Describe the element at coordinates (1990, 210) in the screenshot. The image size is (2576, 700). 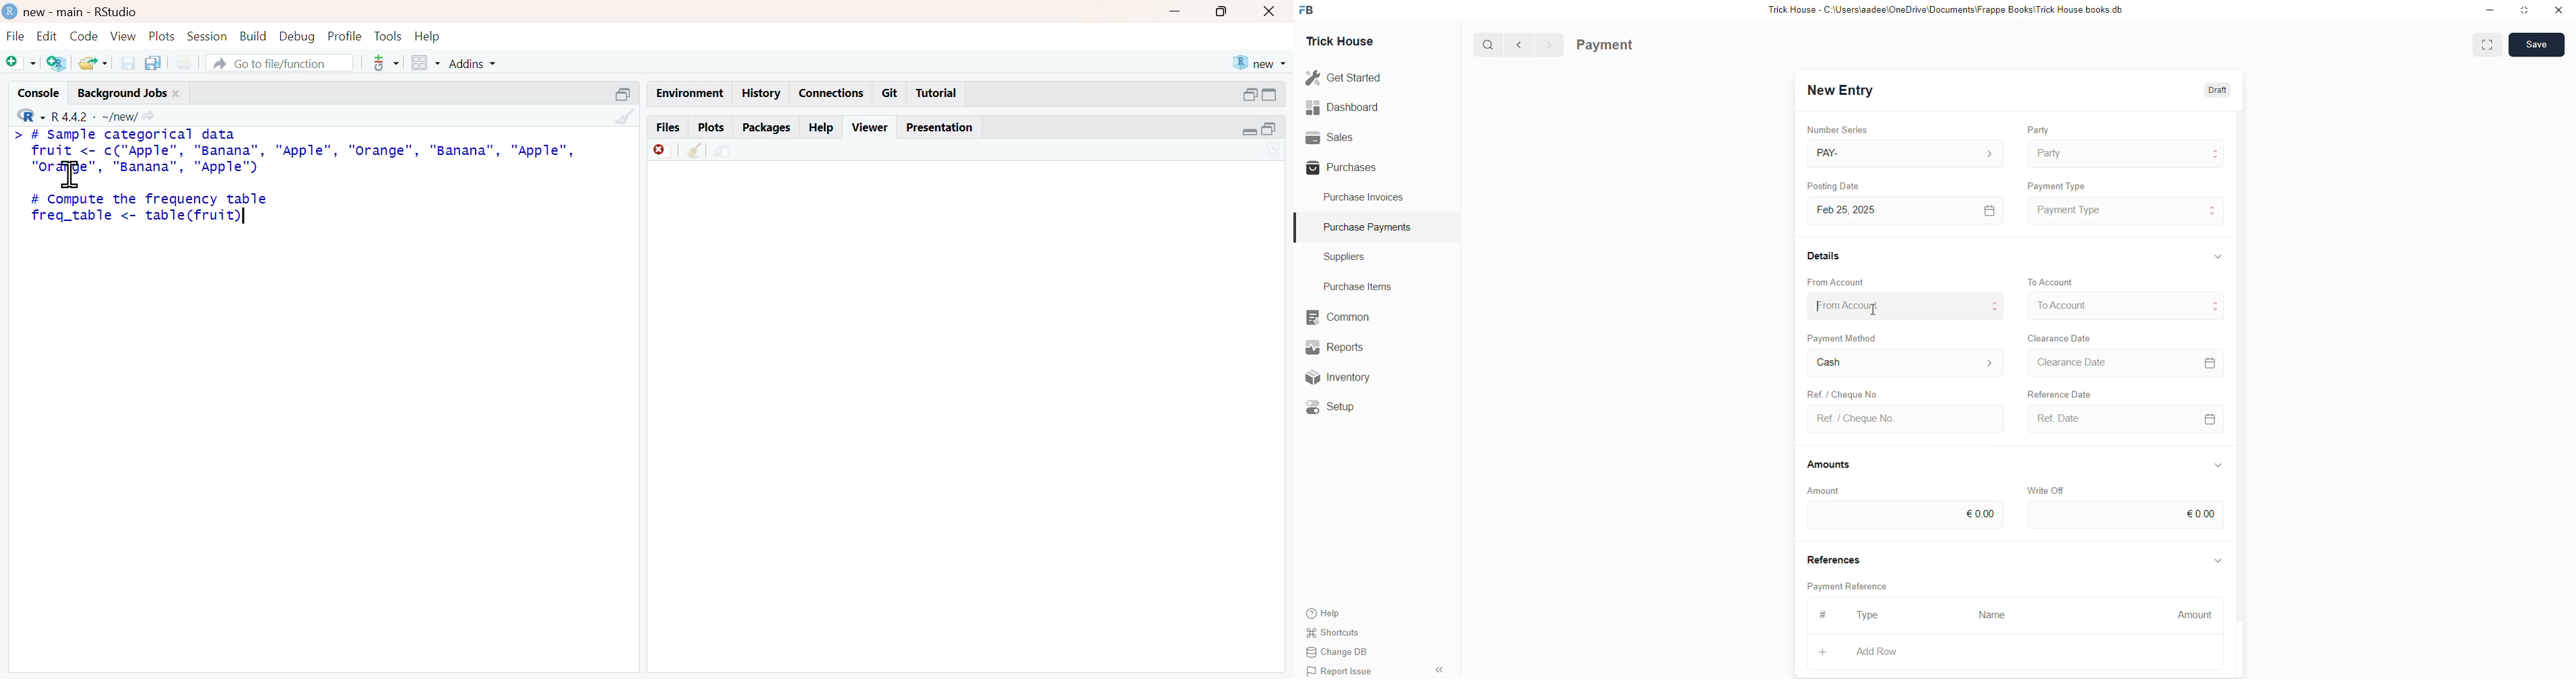
I see `[=]` at that location.